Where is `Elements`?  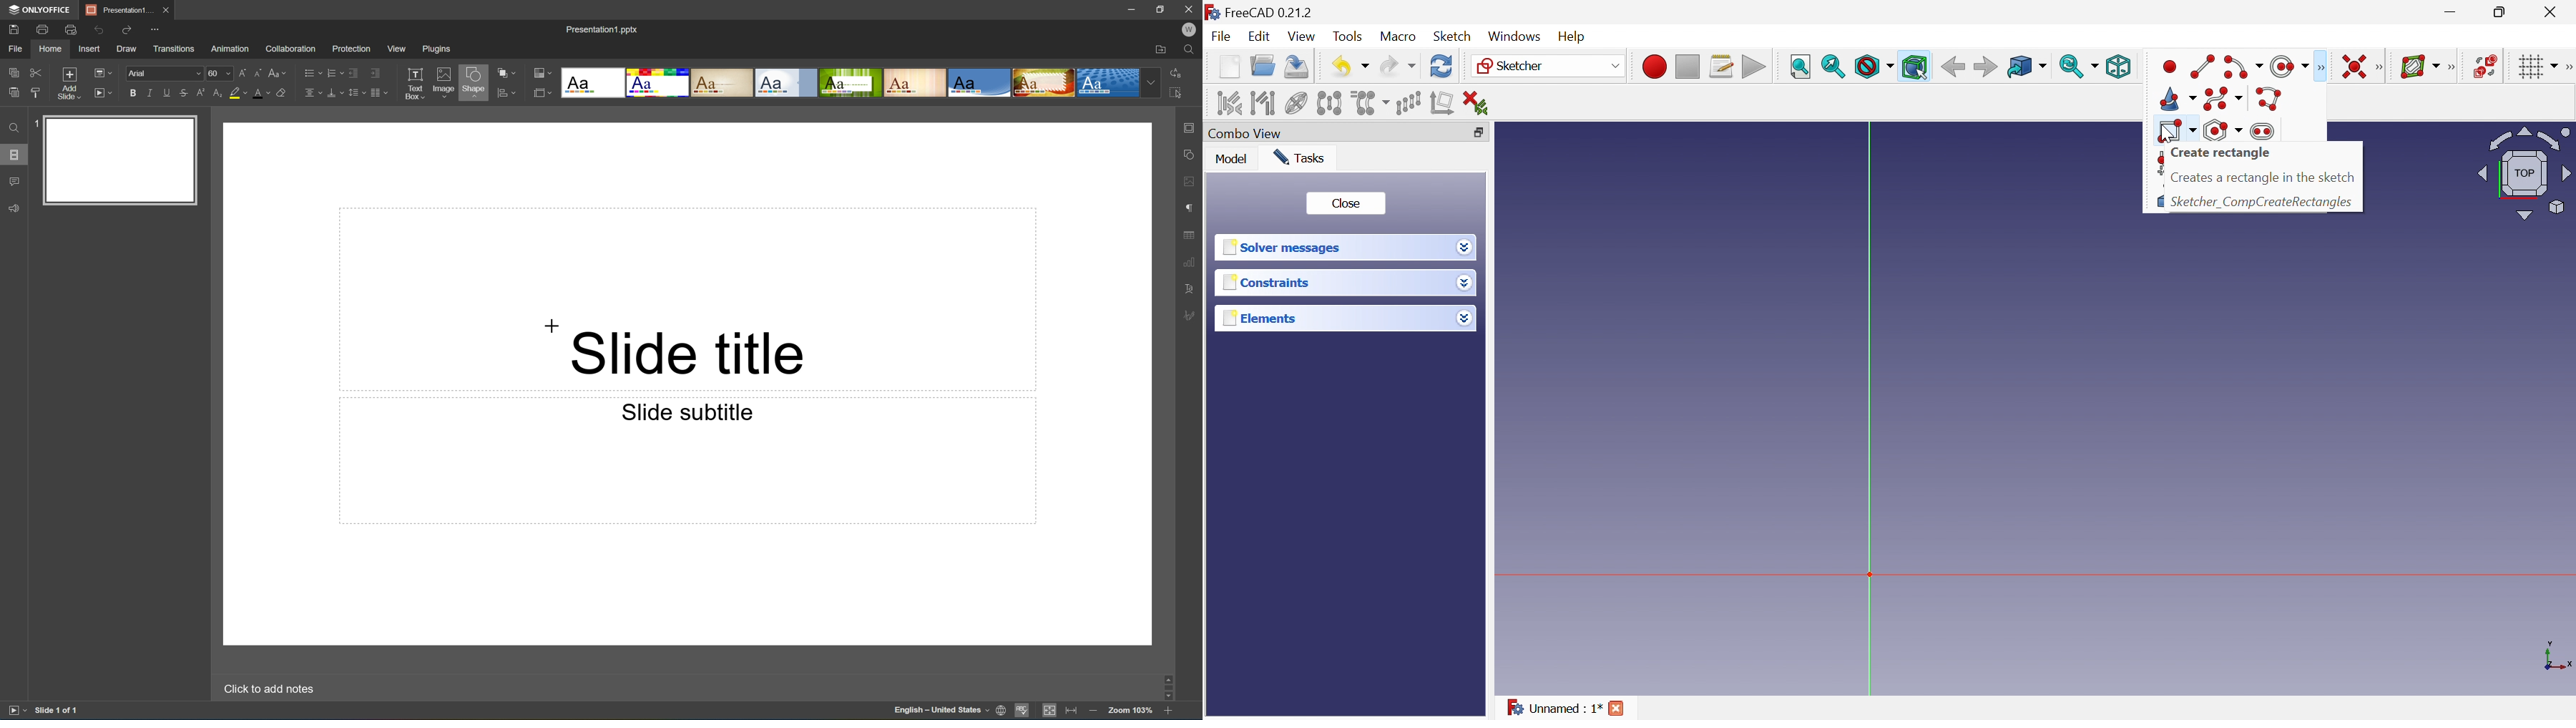
Elements is located at coordinates (1261, 318).